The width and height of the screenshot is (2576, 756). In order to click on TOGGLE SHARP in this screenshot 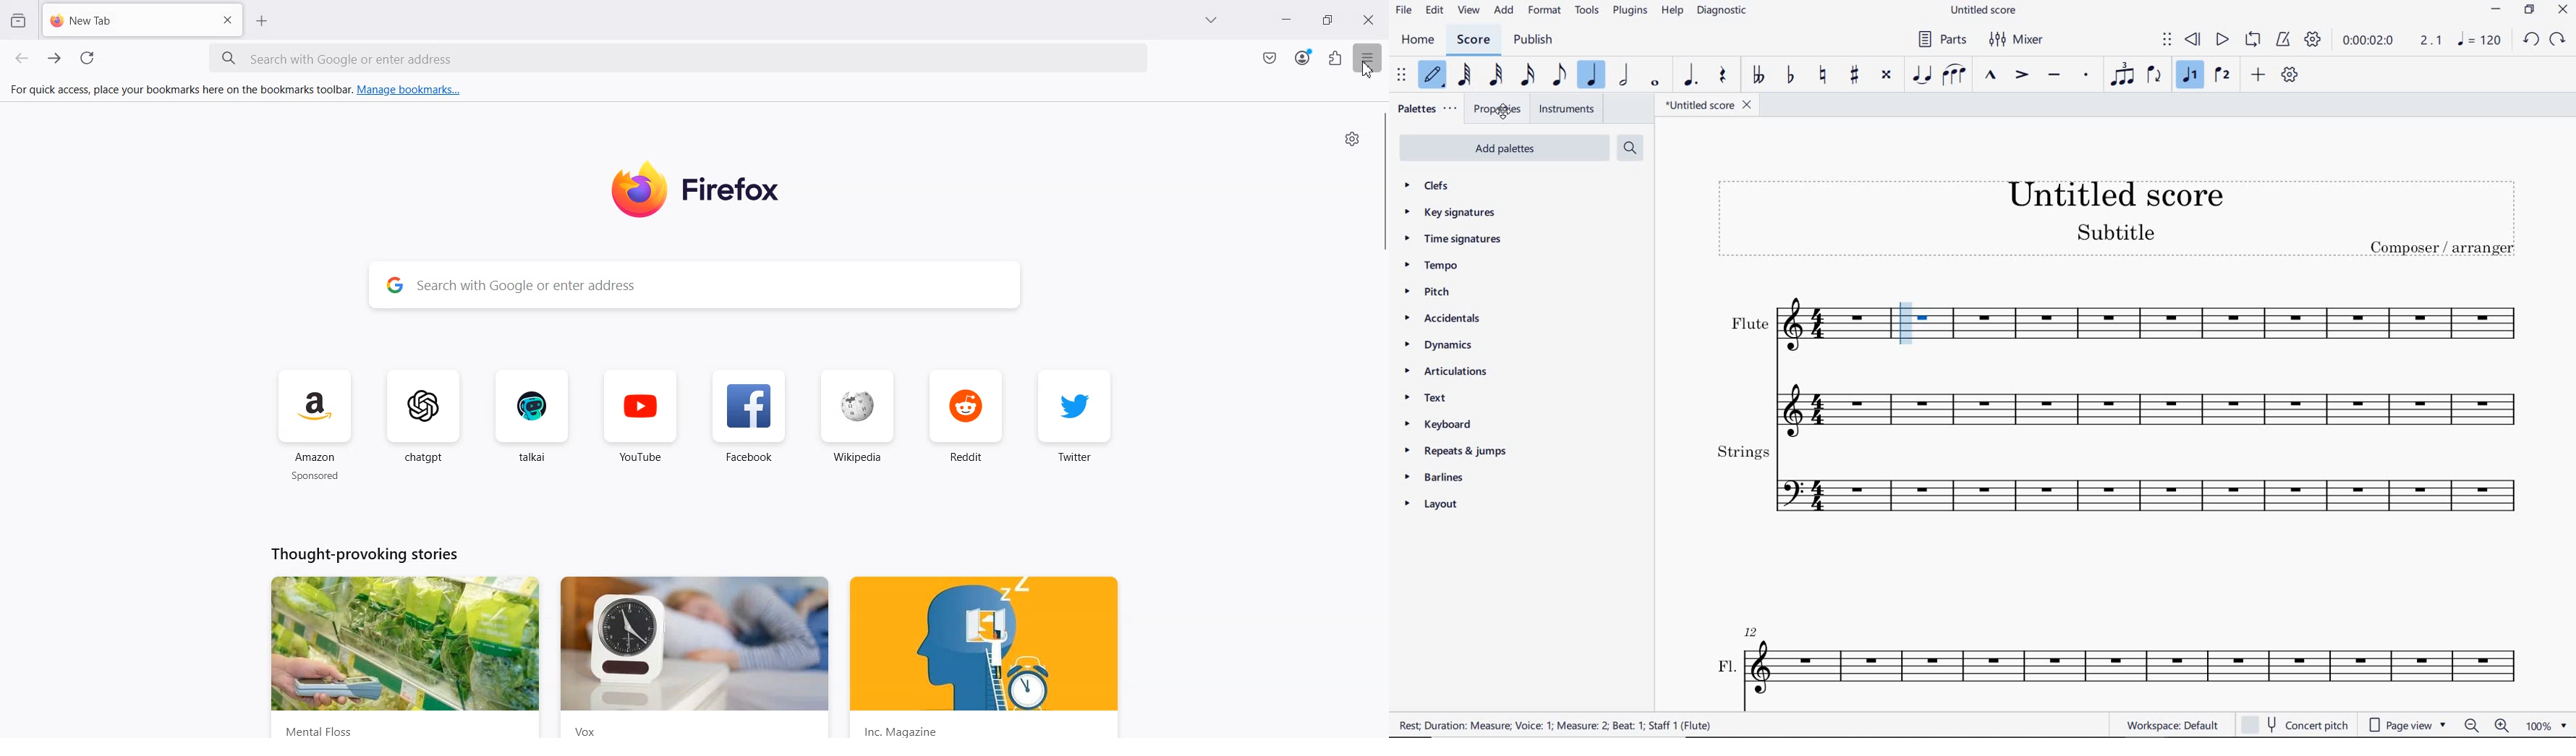, I will do `click(1855, 74)`.